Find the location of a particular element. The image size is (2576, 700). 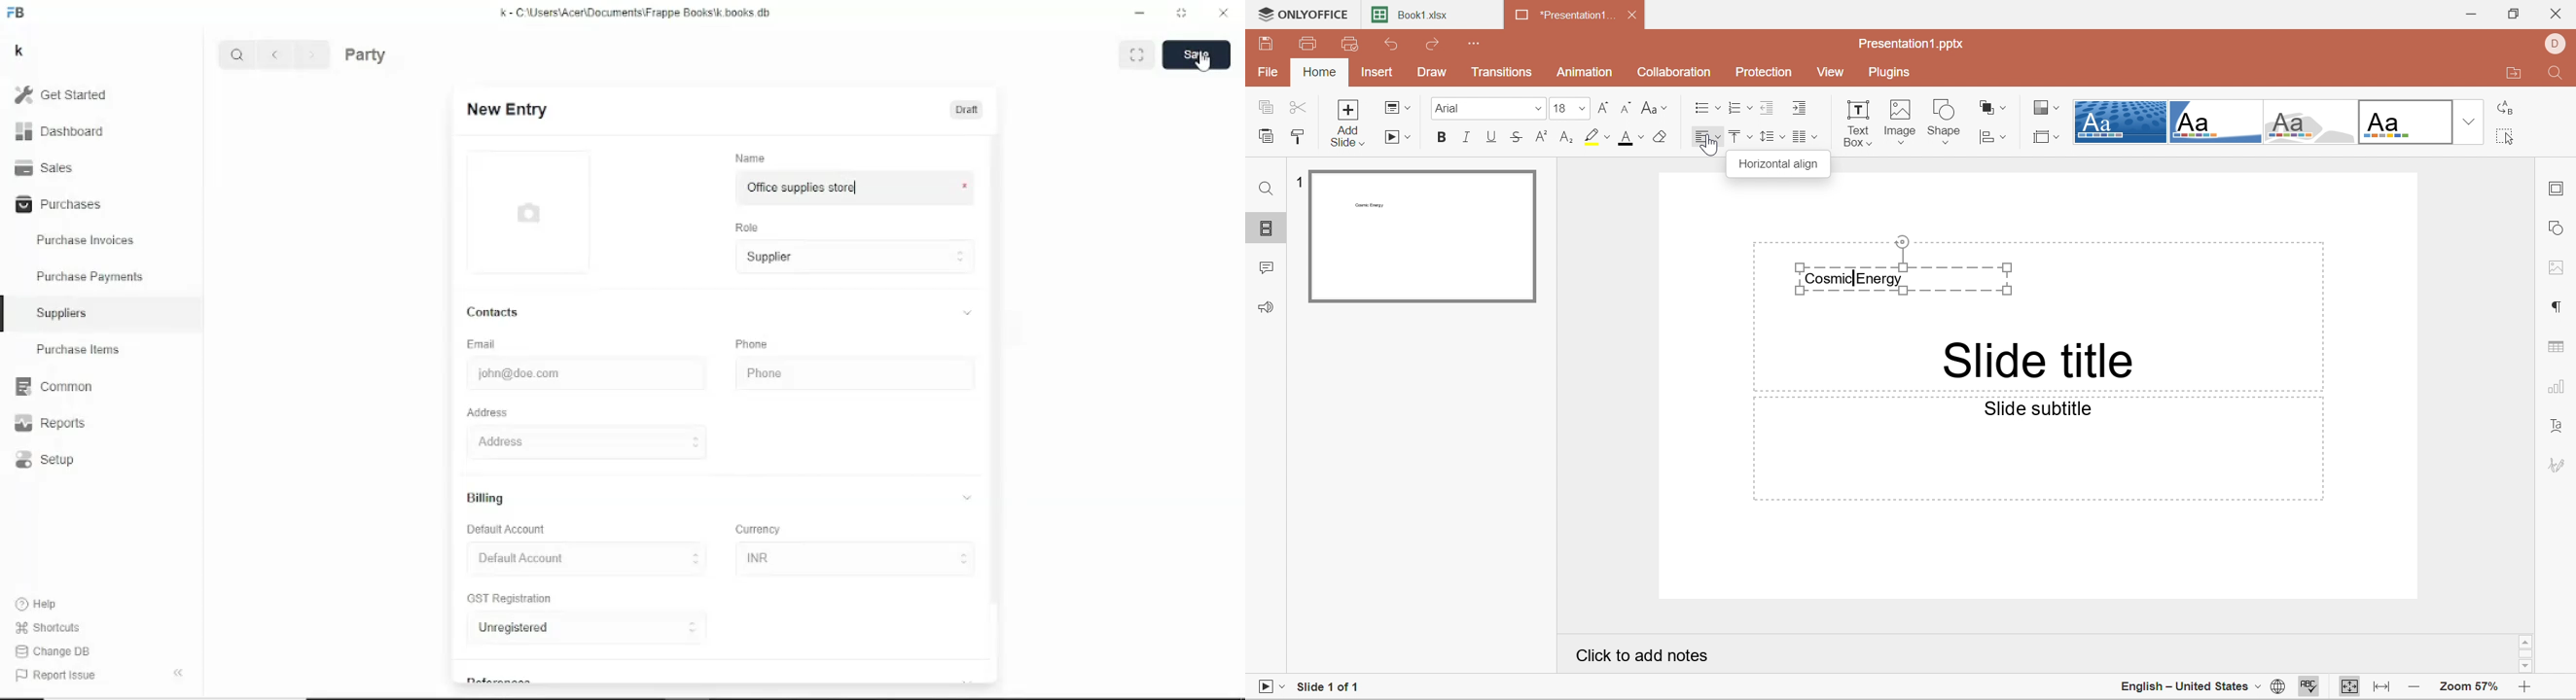

Plugins is located at coordinates (1892, 73).